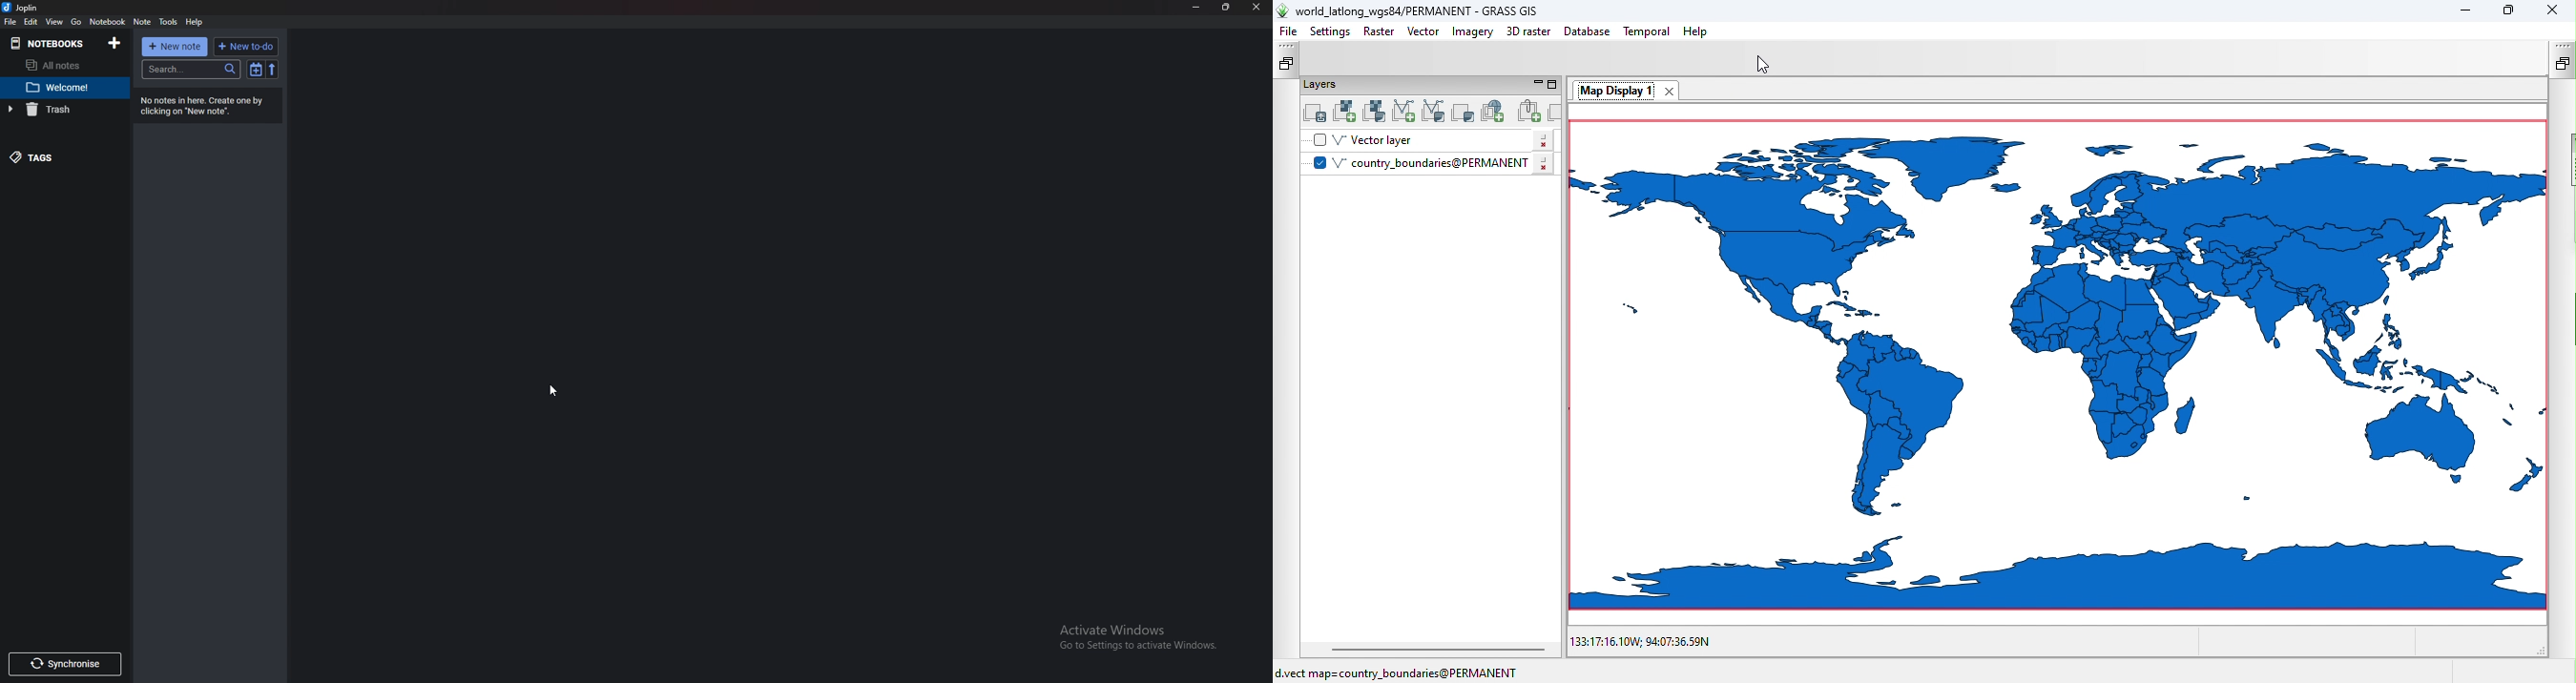  Describe the element at coordinates (60, 109) in the screenshot. I see `trash` at that location.